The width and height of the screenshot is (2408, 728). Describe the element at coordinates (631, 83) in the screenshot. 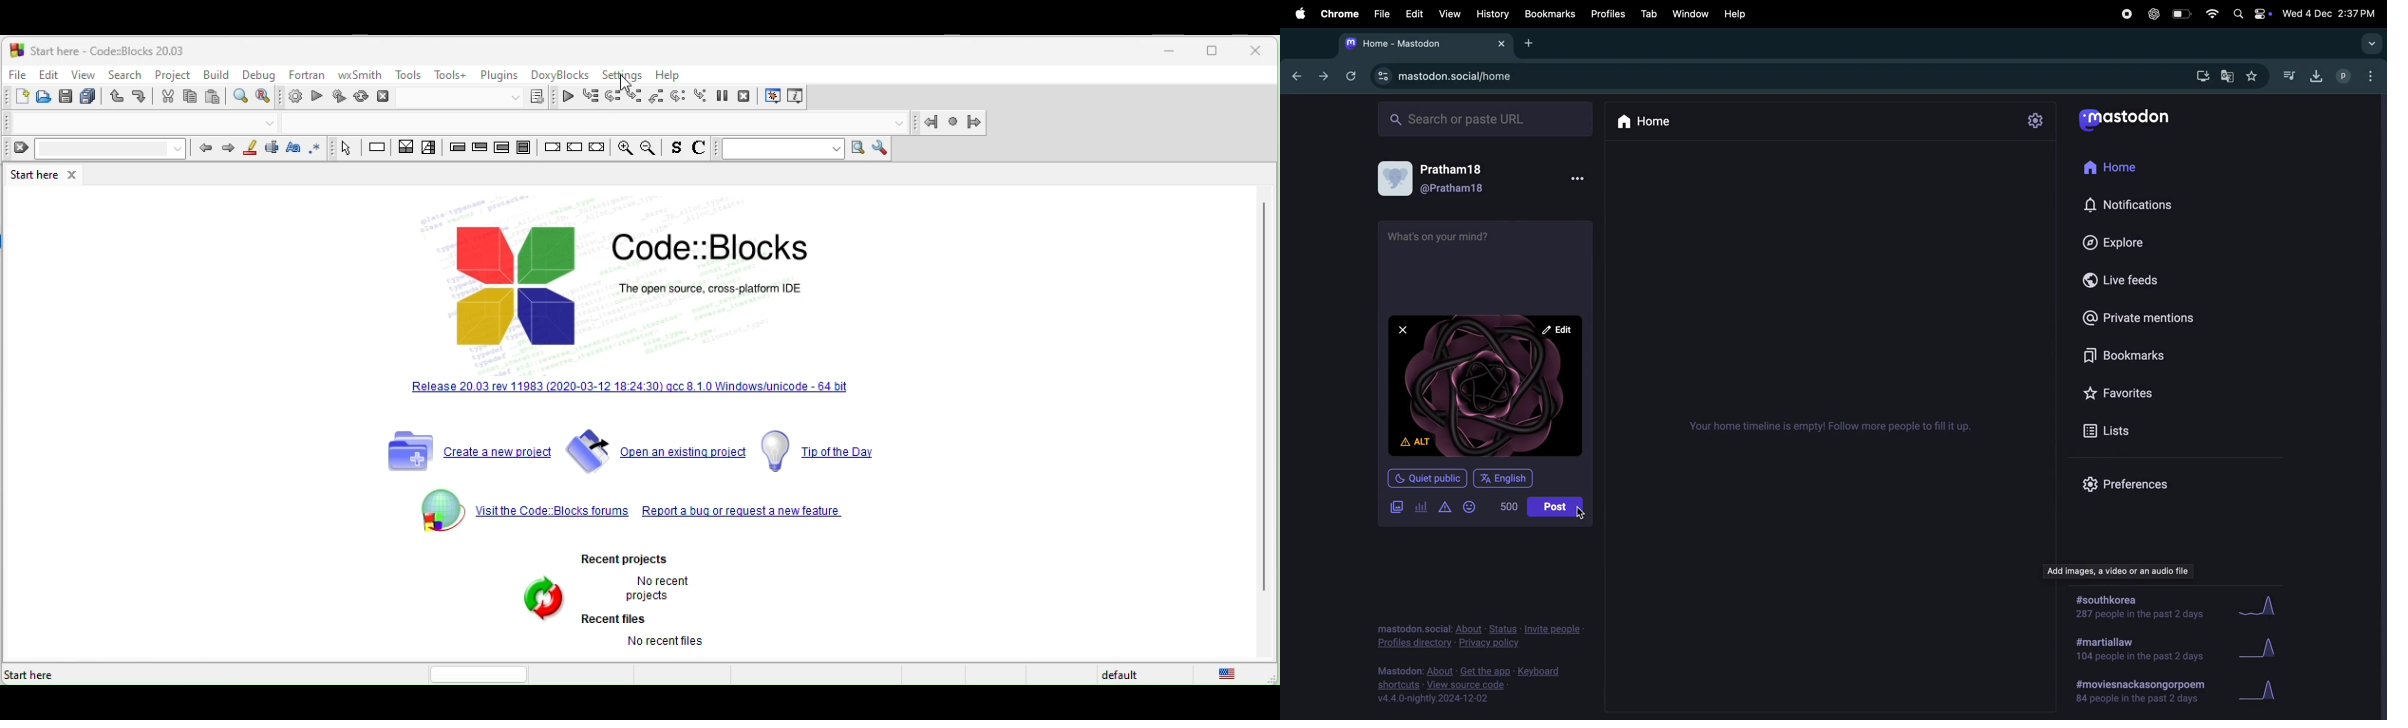

I see `cursor` at that location.